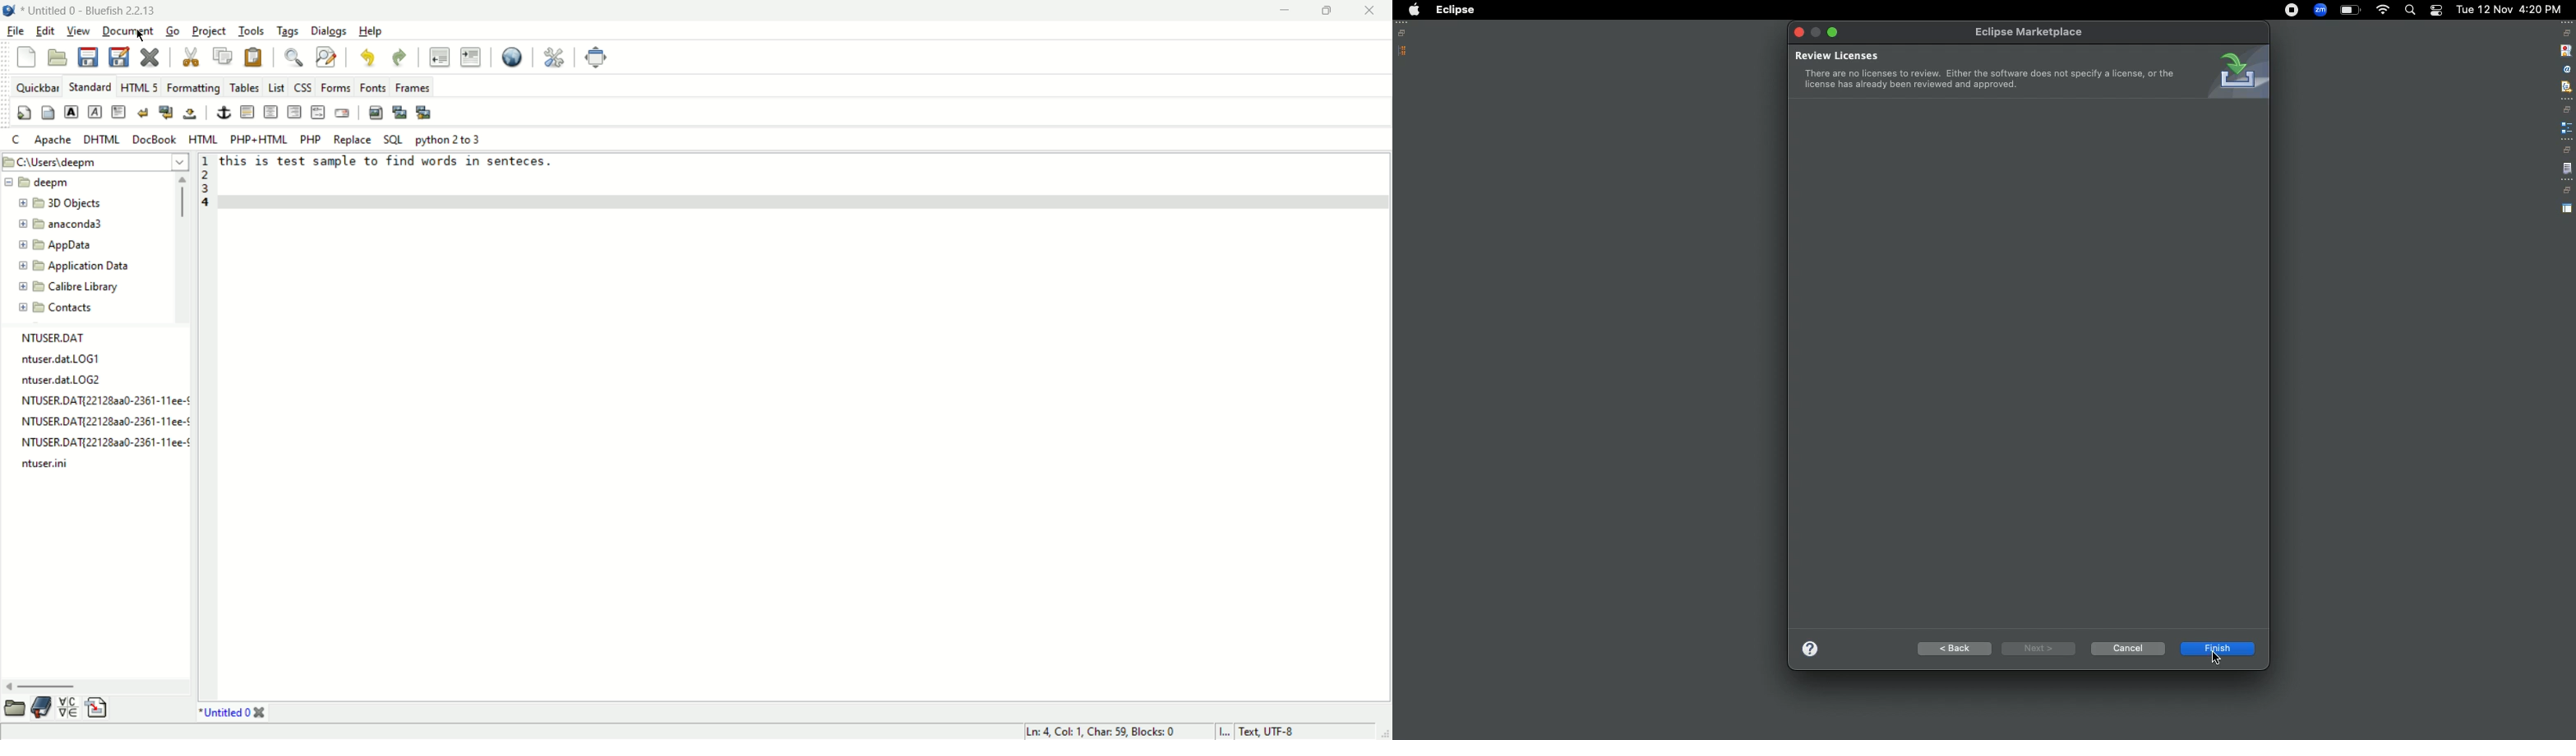 The image size is (2576, 756). What do you see at coordinates (149, 57) in the screenshot?
I see `close file` at bounding box center [149, 57].